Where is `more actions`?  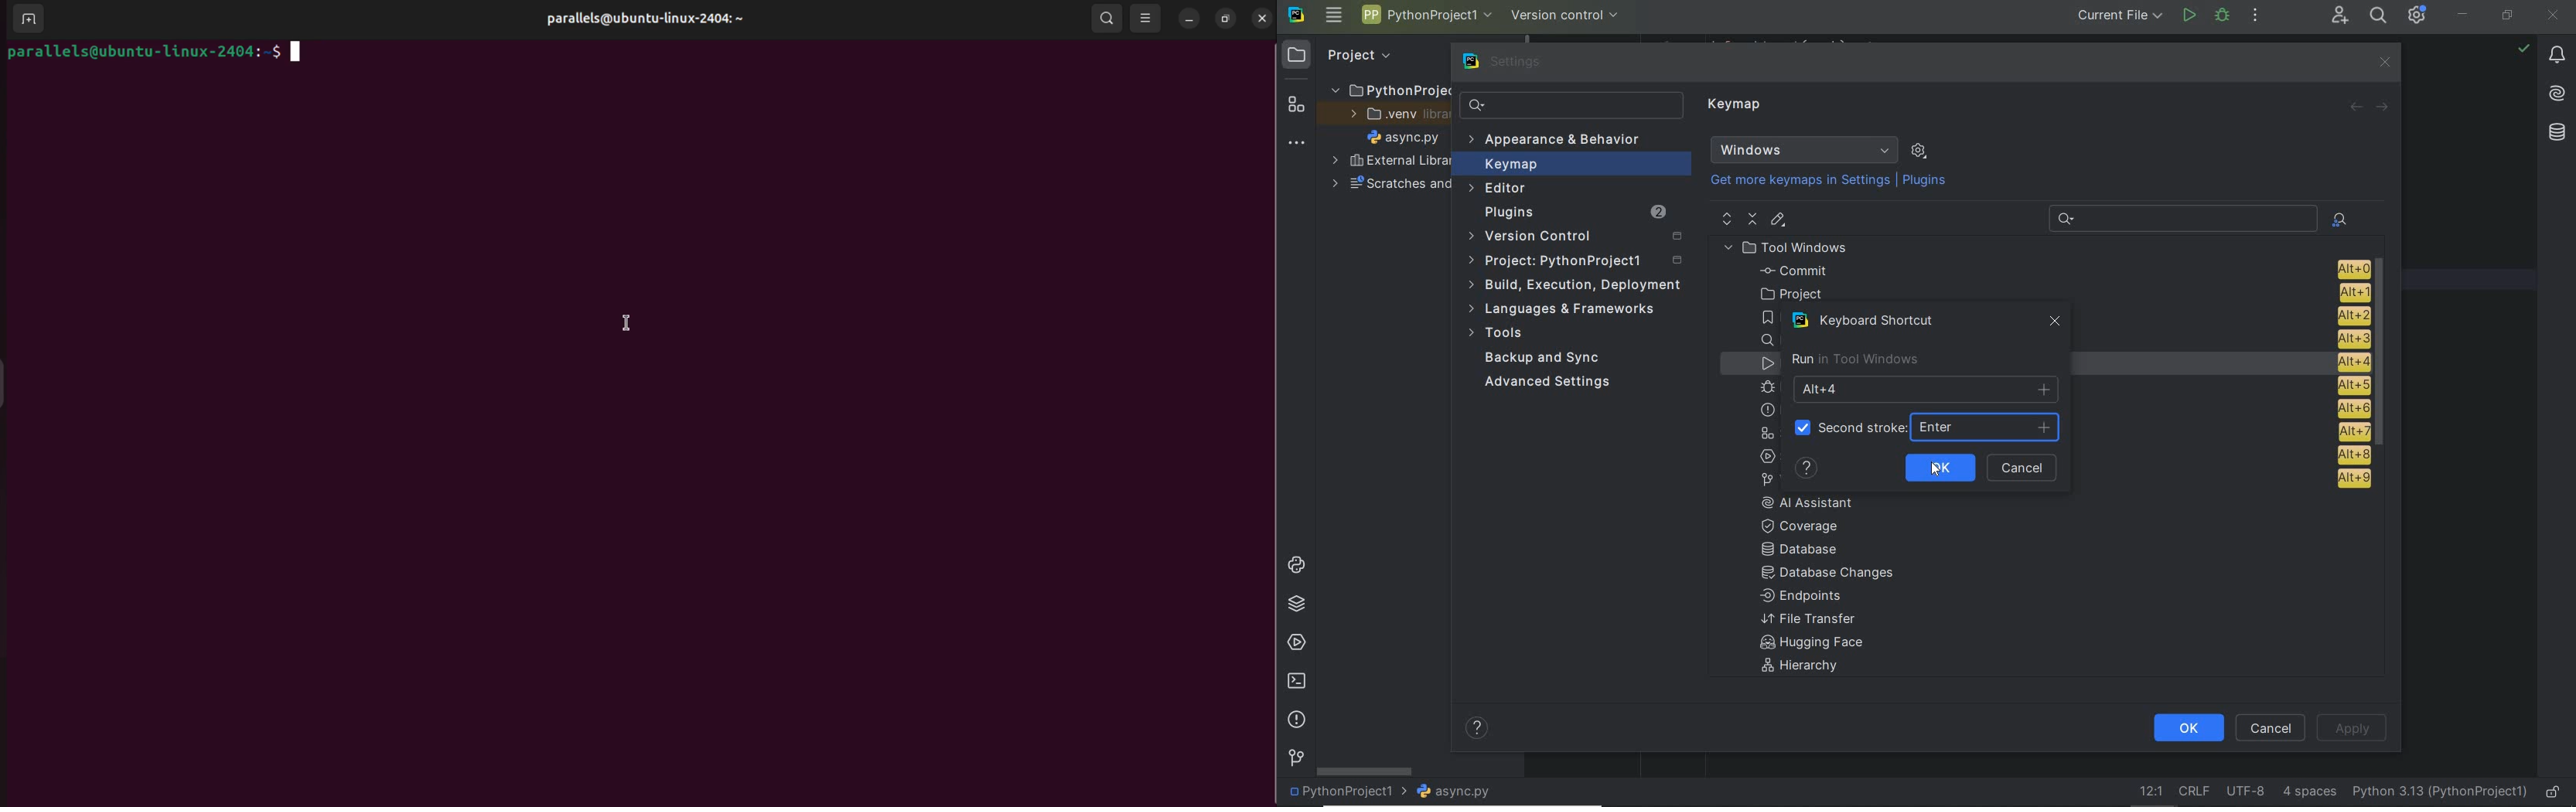 more actions is located at coordinates (2255, 16).